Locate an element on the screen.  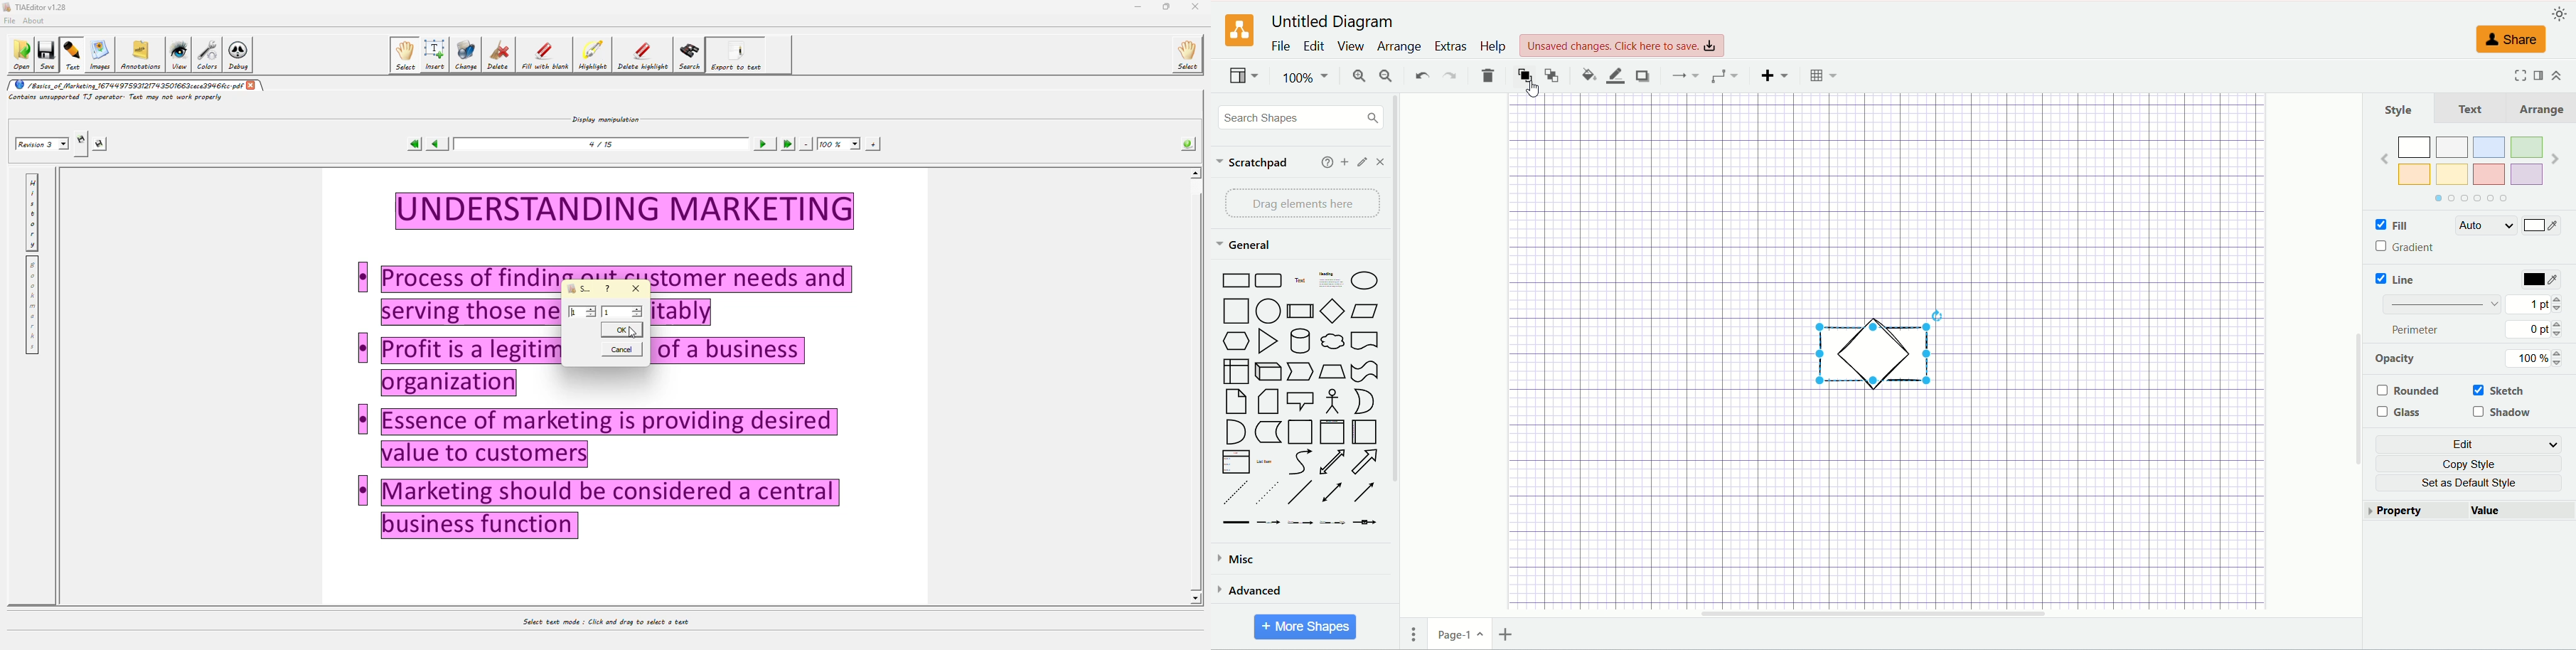
add is located at coordinates (1342, 162).